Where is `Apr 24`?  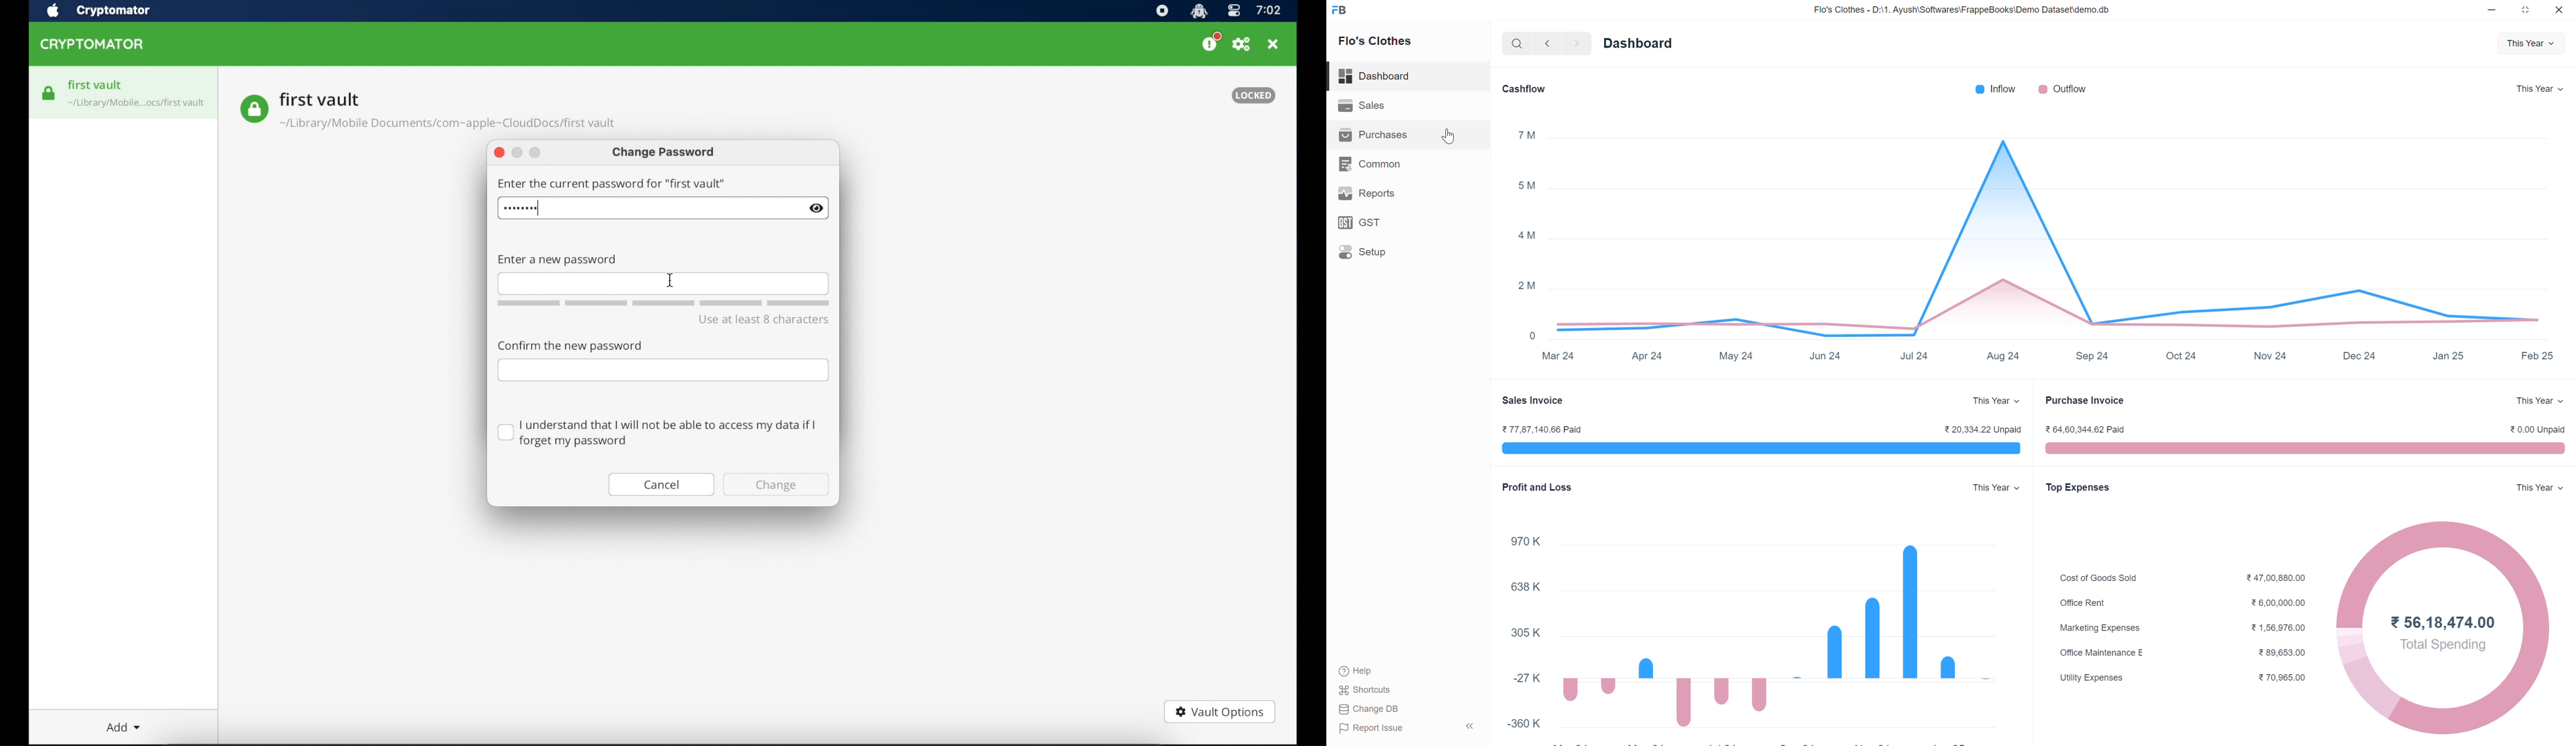 Apr 24 is located at coordinates (1648, 356).